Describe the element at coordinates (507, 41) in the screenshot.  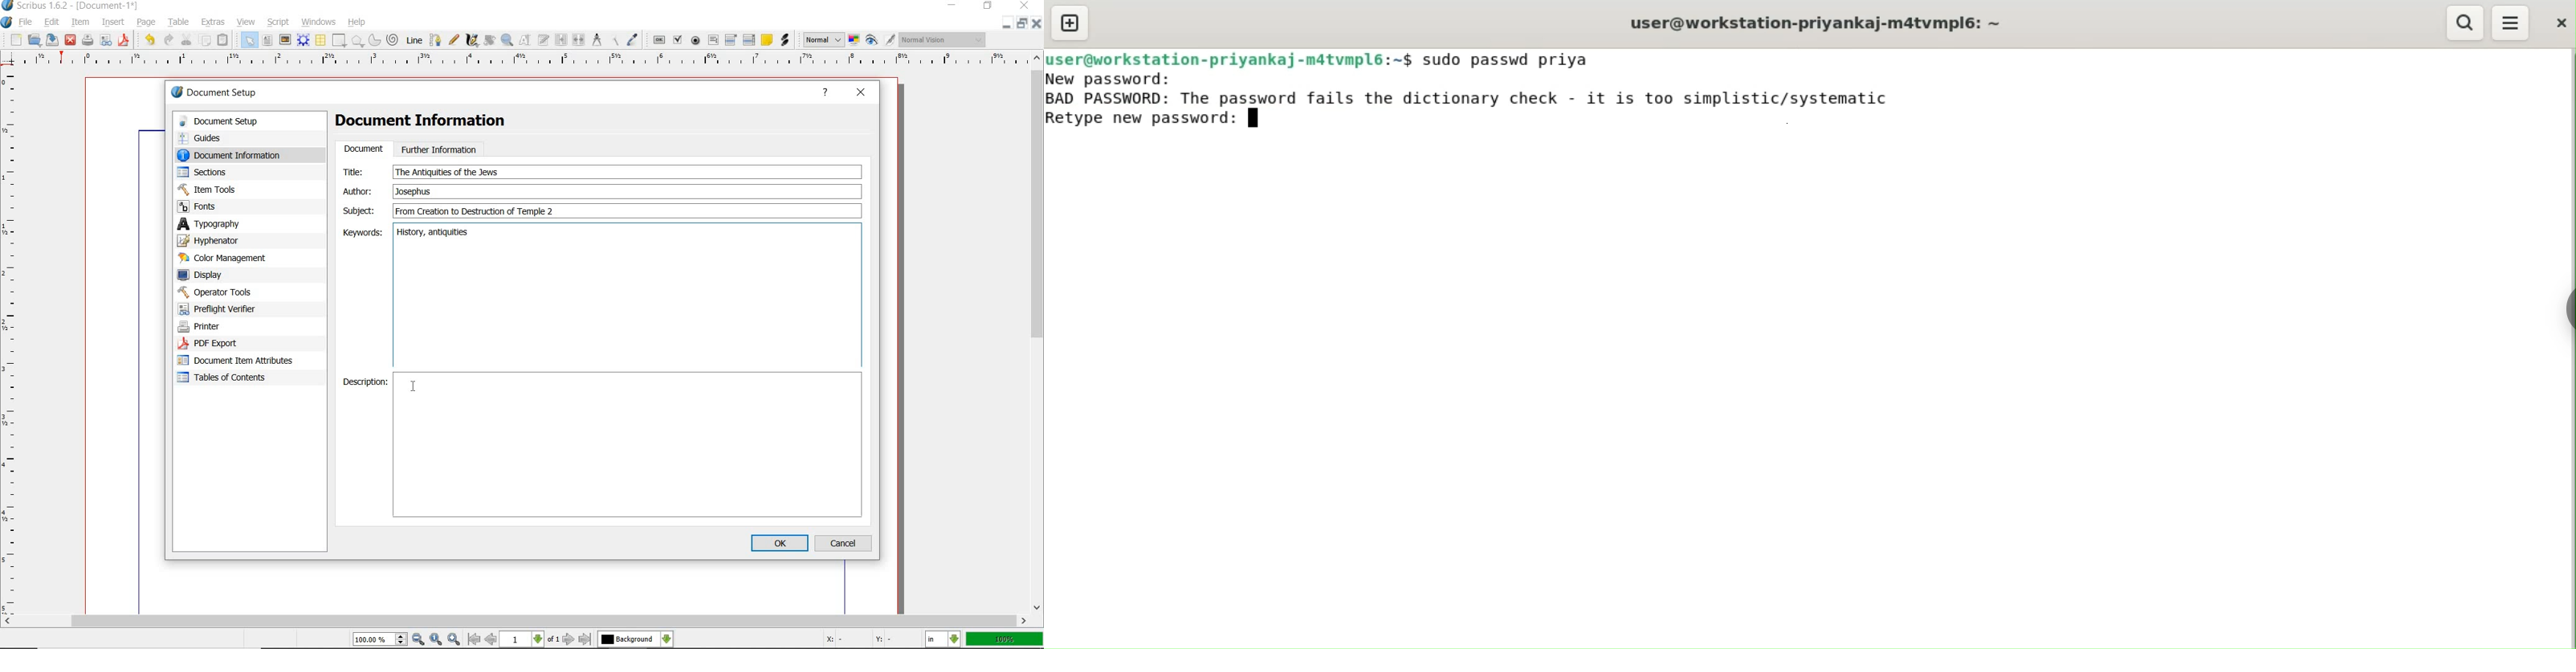
I see `zoom in or zoom out` at that location.